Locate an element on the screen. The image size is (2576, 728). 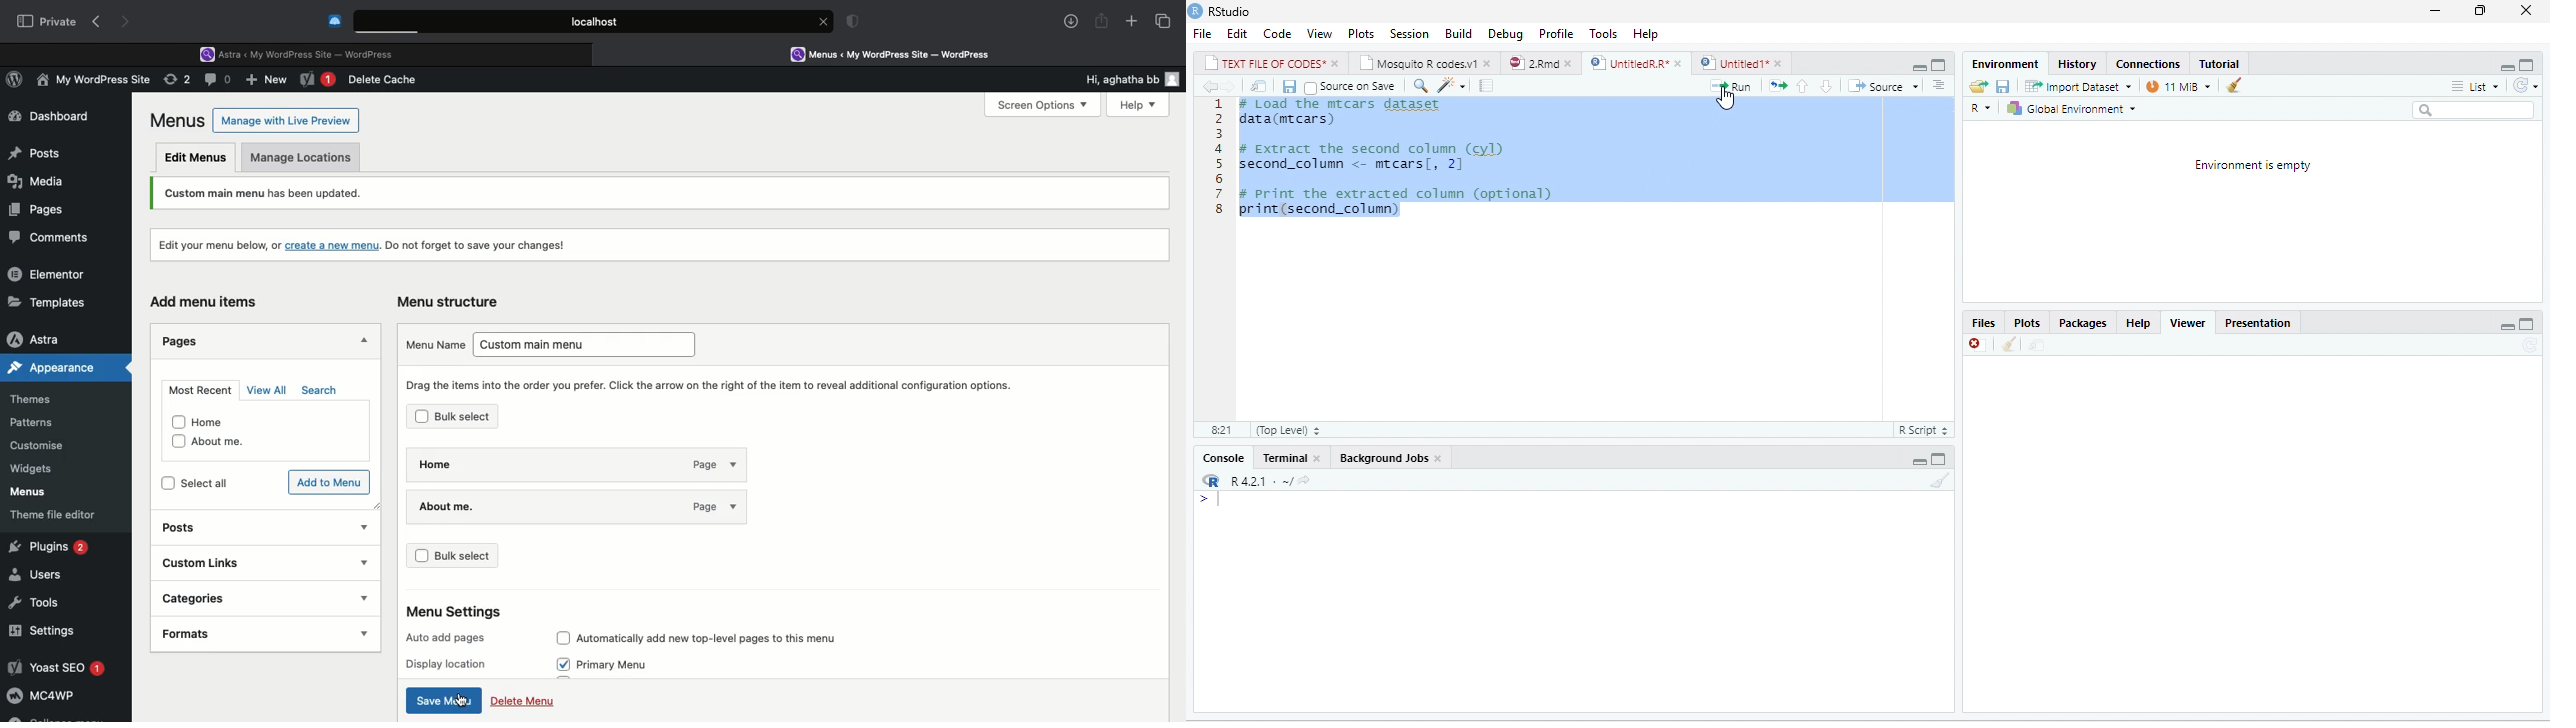
close is located at coordinates (1440, 458).